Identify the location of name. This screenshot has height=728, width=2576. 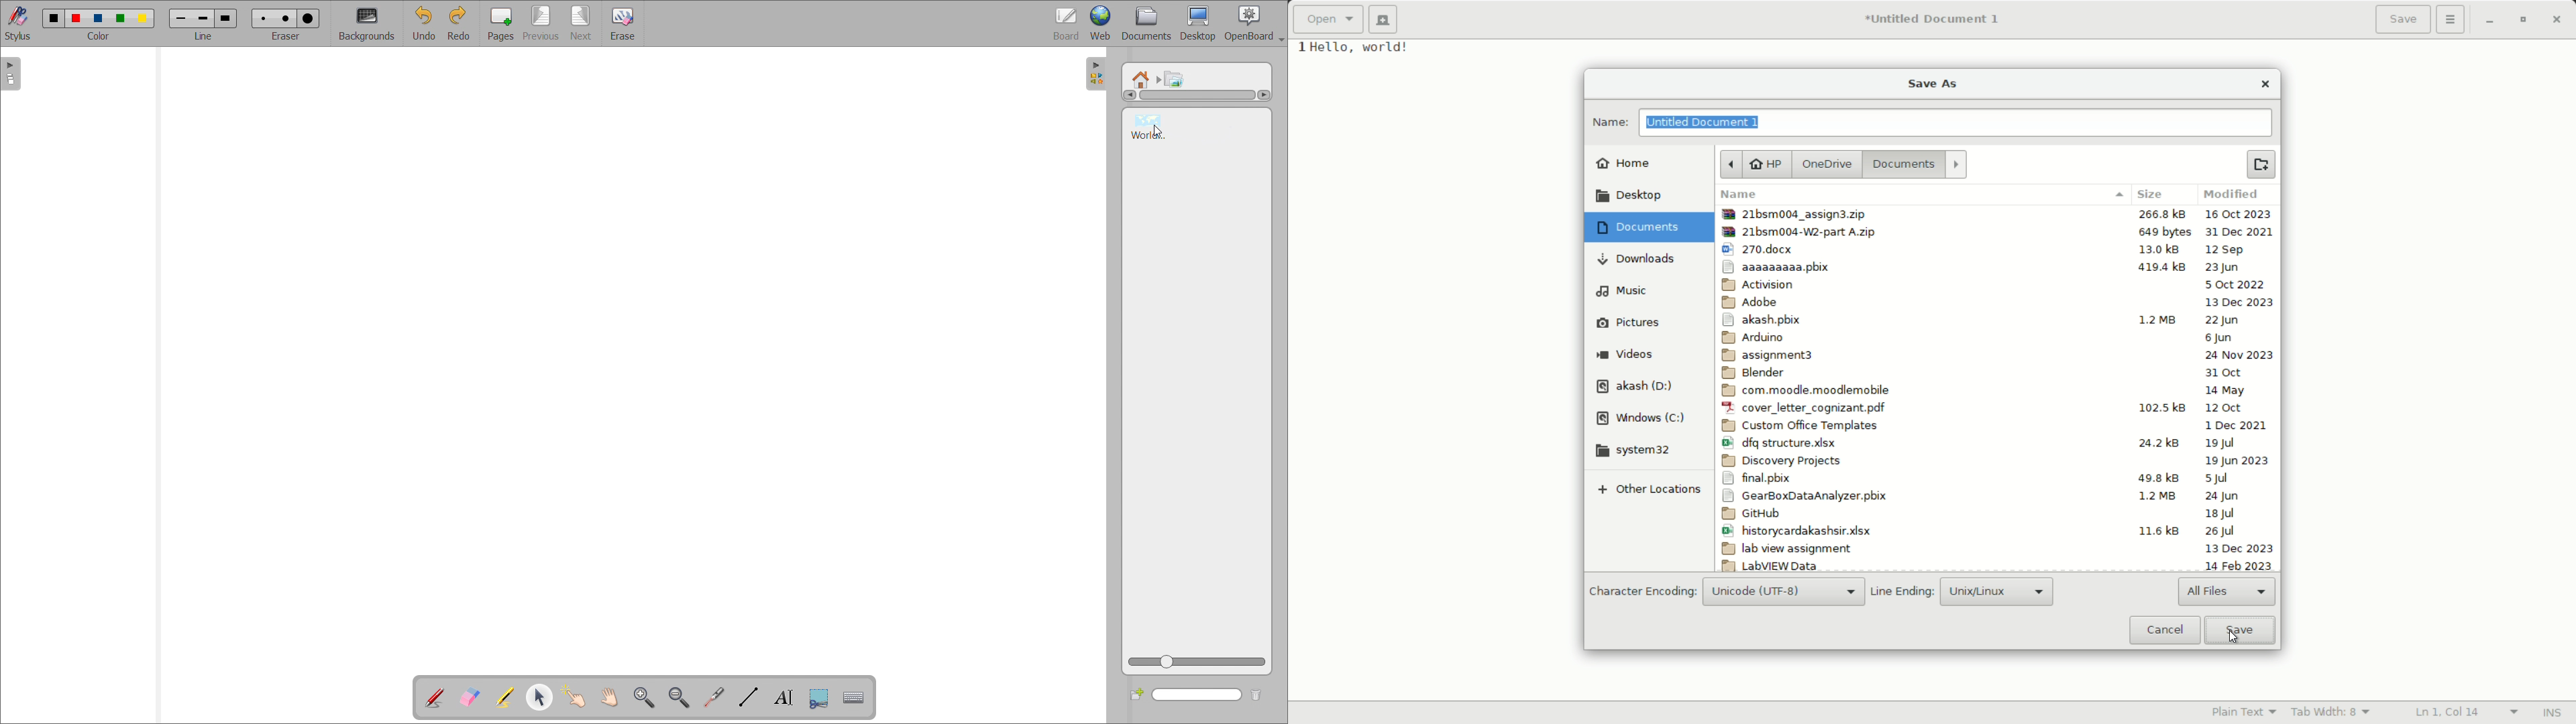
(1609, 123).